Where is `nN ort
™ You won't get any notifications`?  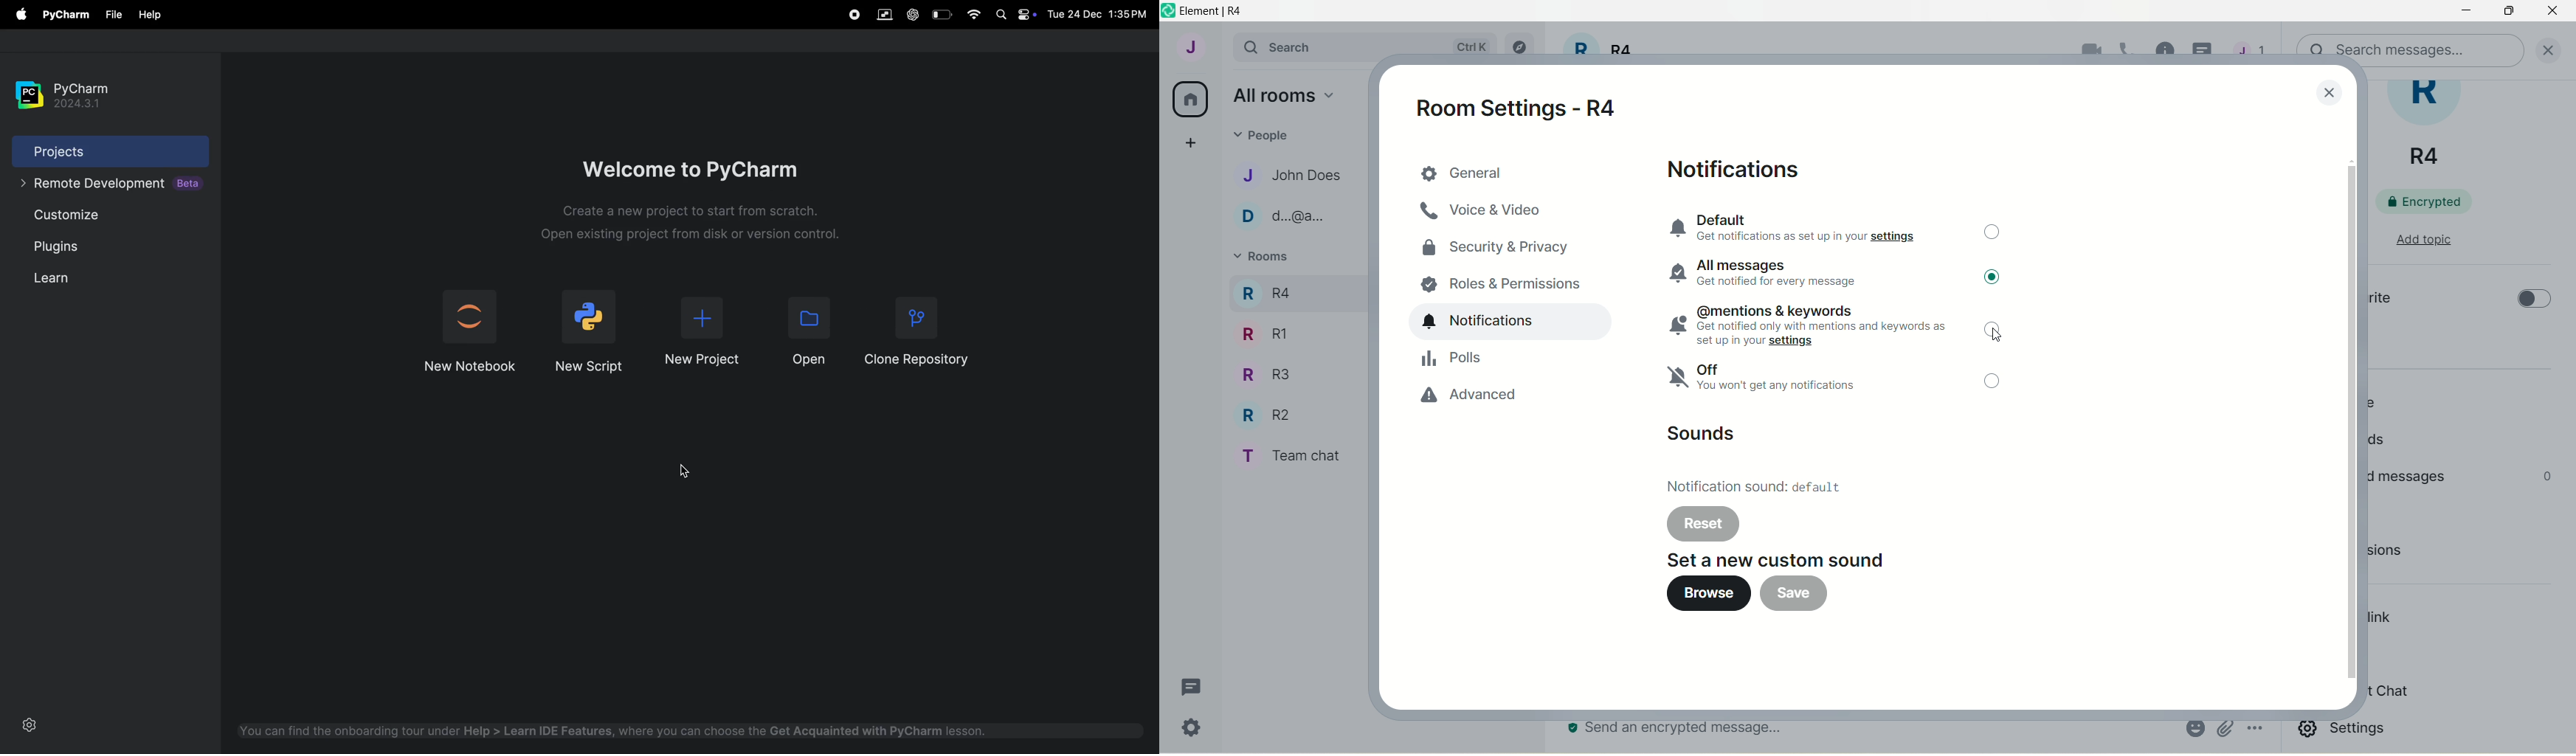 nN ort
™ You won't get any notifications is located at coordinates (1775, 382).